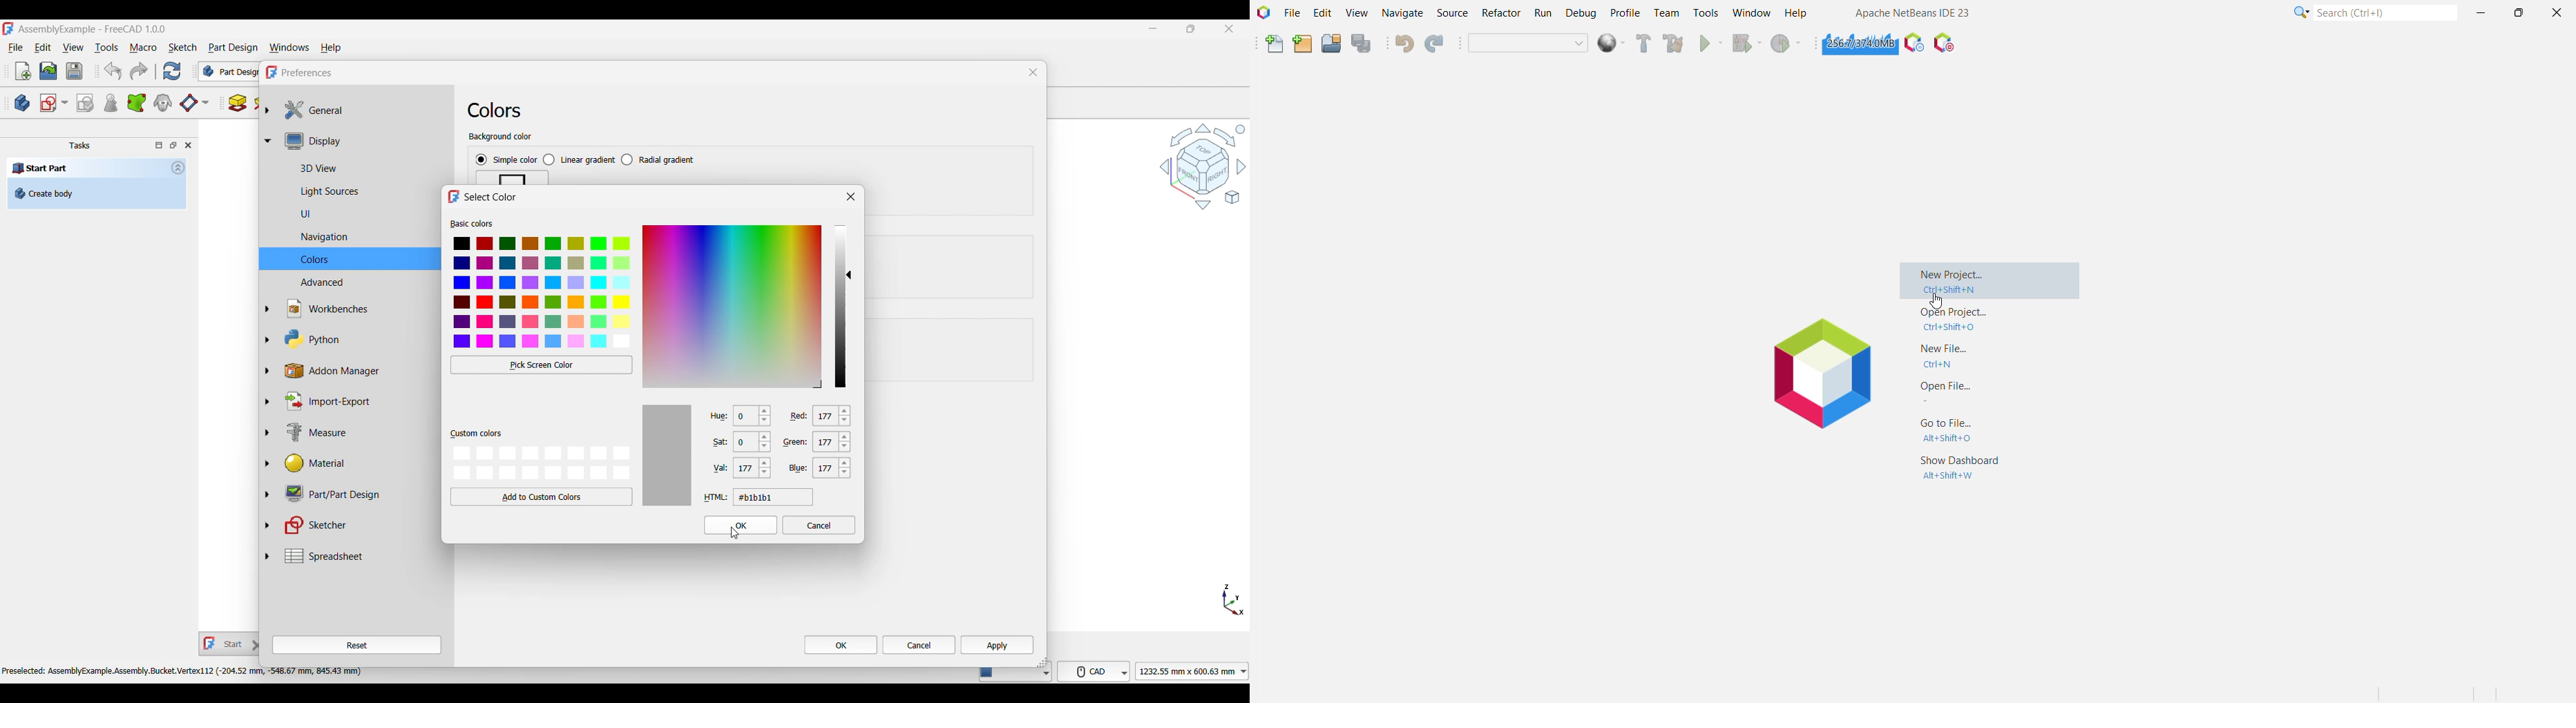 The image size is (2576, 728). Describe the element at coordinates (16, 48) in the screenshot. I see `File menu` at that location.